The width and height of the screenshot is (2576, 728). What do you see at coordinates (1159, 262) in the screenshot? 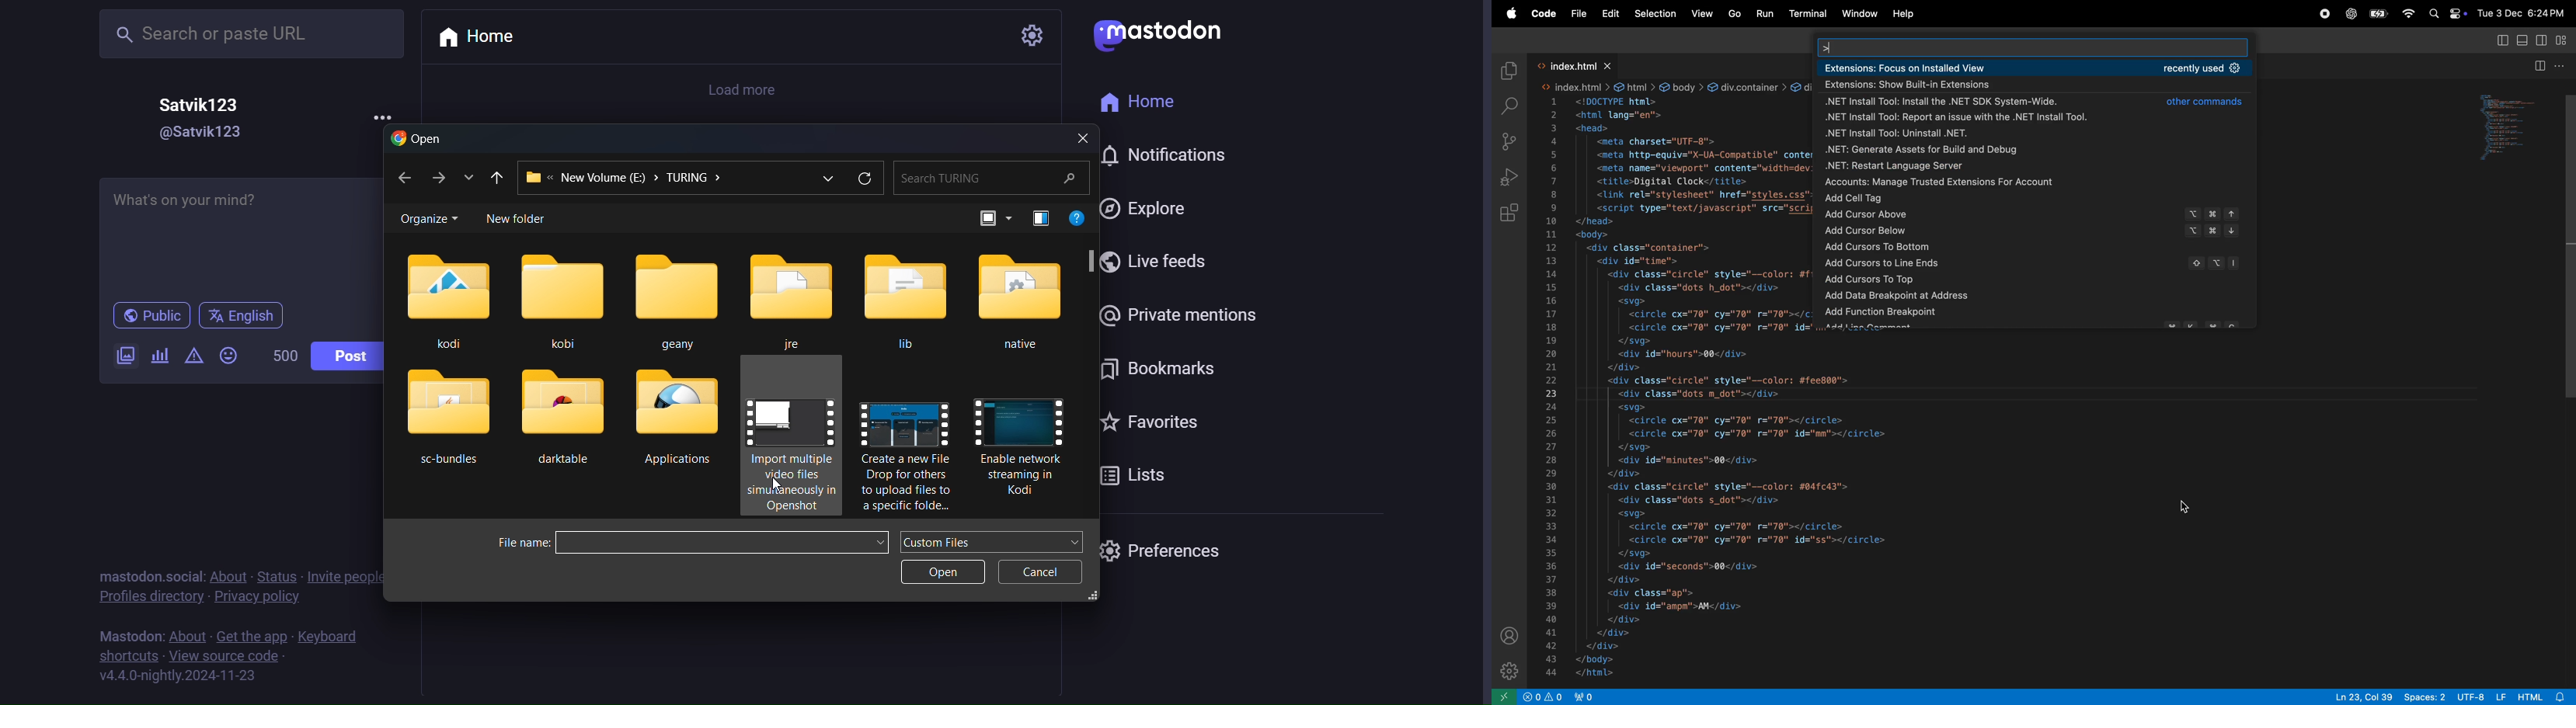
I see `live feed` at bounding box center [1159, 262].